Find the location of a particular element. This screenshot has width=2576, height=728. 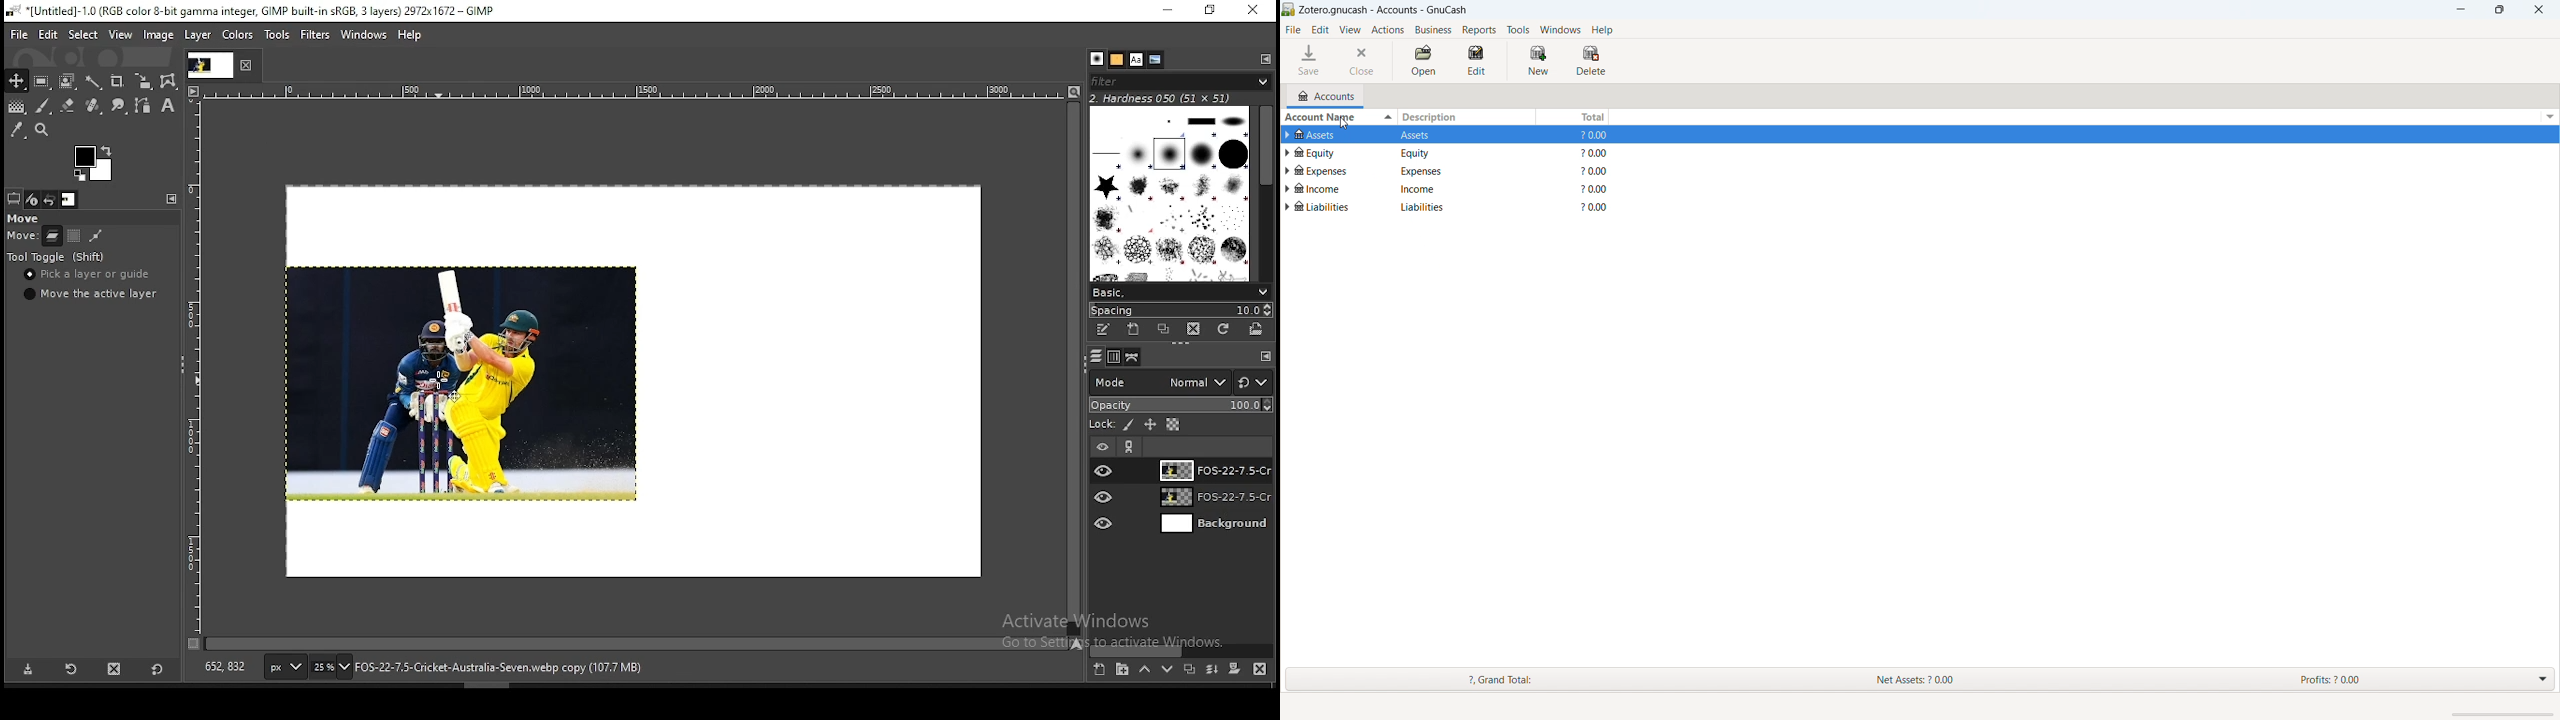

expand subaccounts is located at coordinates (1288, 134).